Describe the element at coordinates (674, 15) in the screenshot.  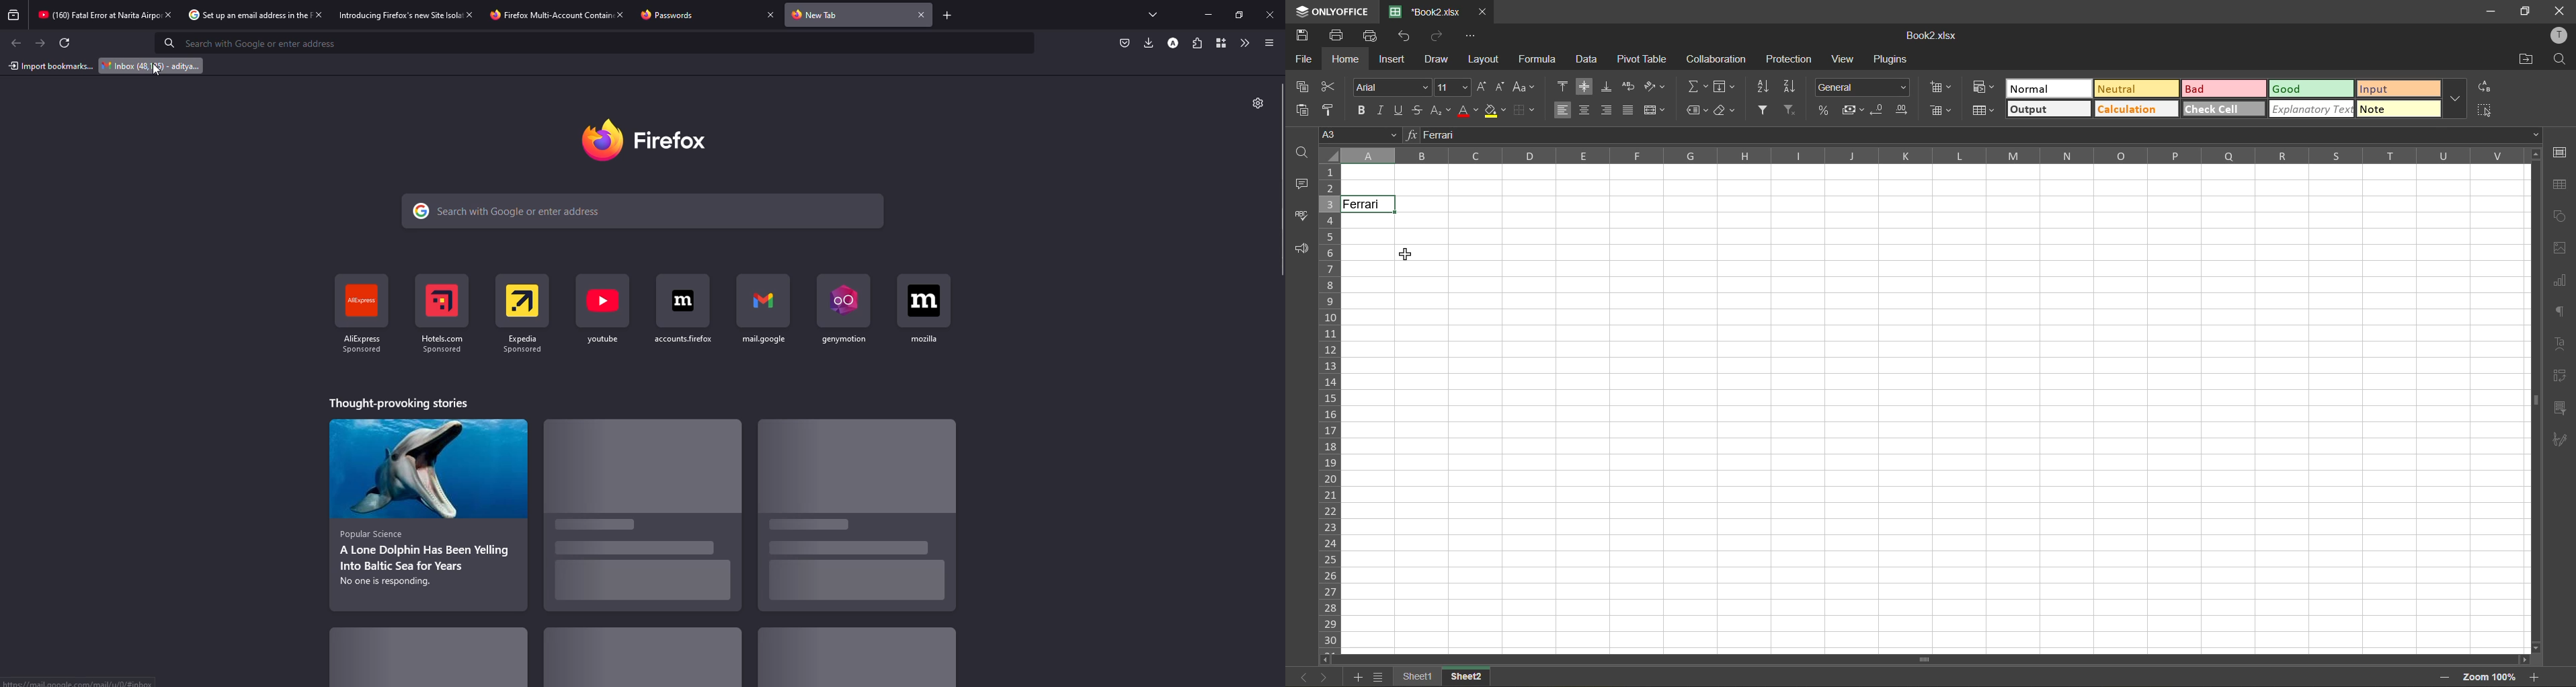
I see `Passwords` at that location.